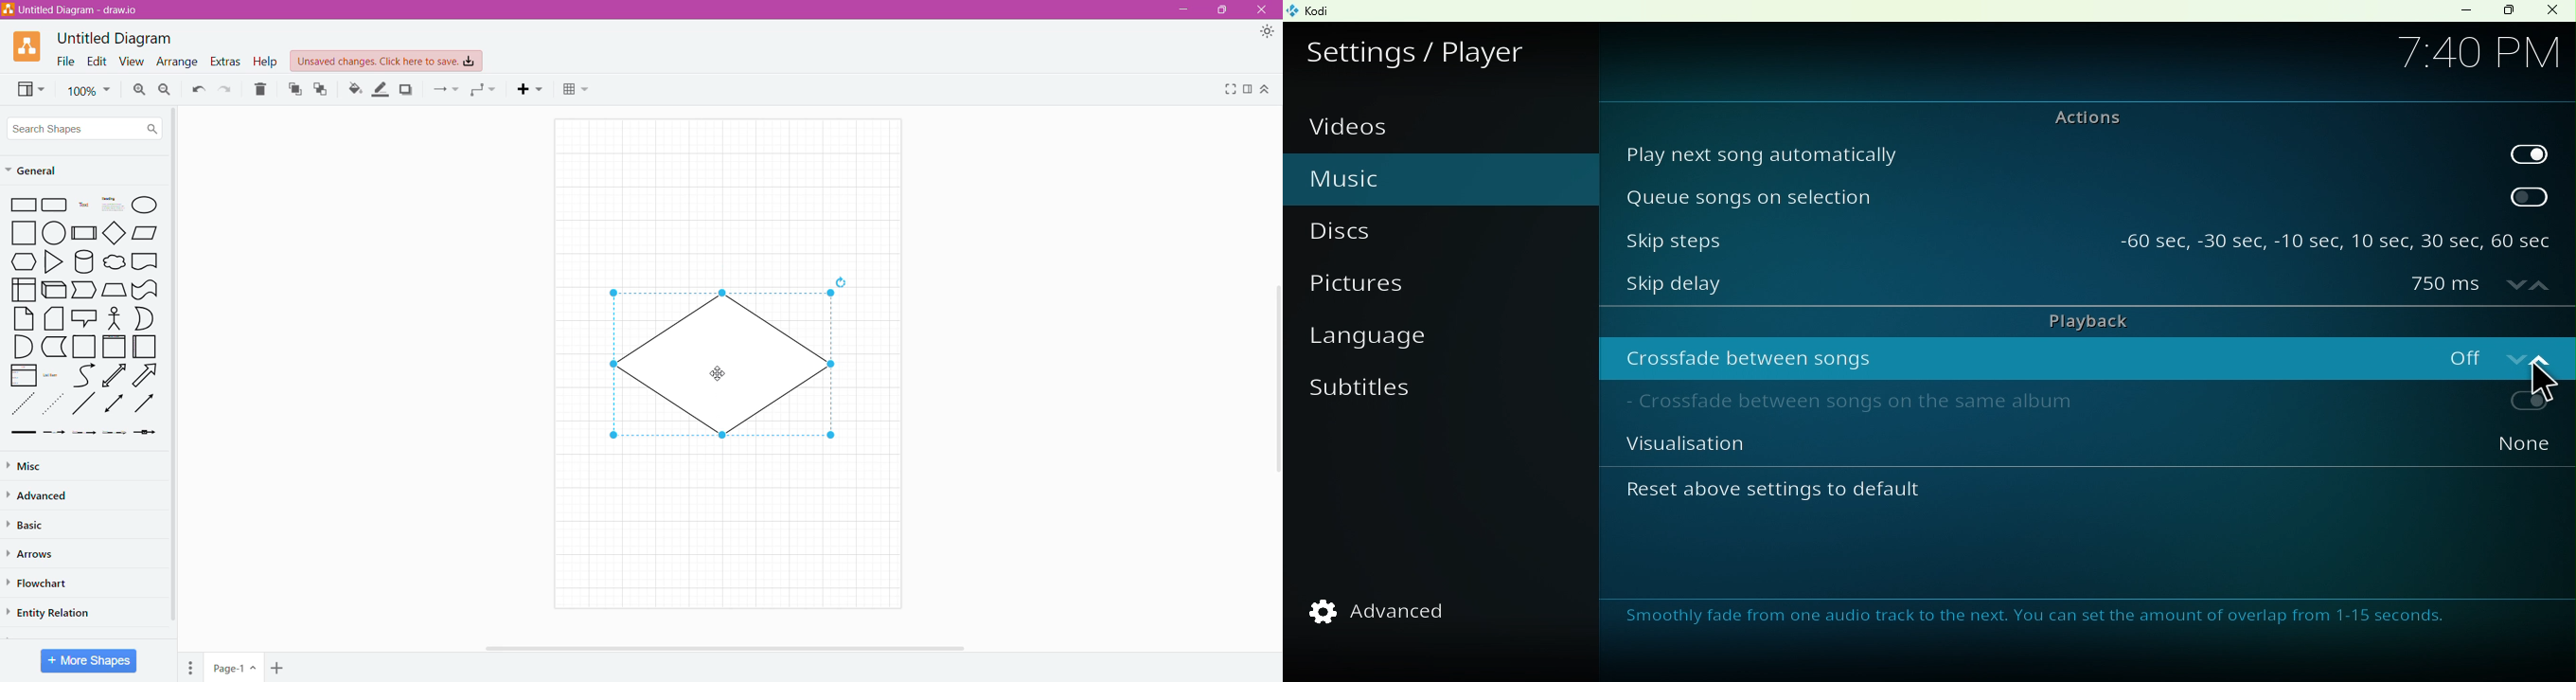  What do you see at coordinates (23, 288) in the screenshot?
I see `Internal Document` at bounding box center [23, 288].